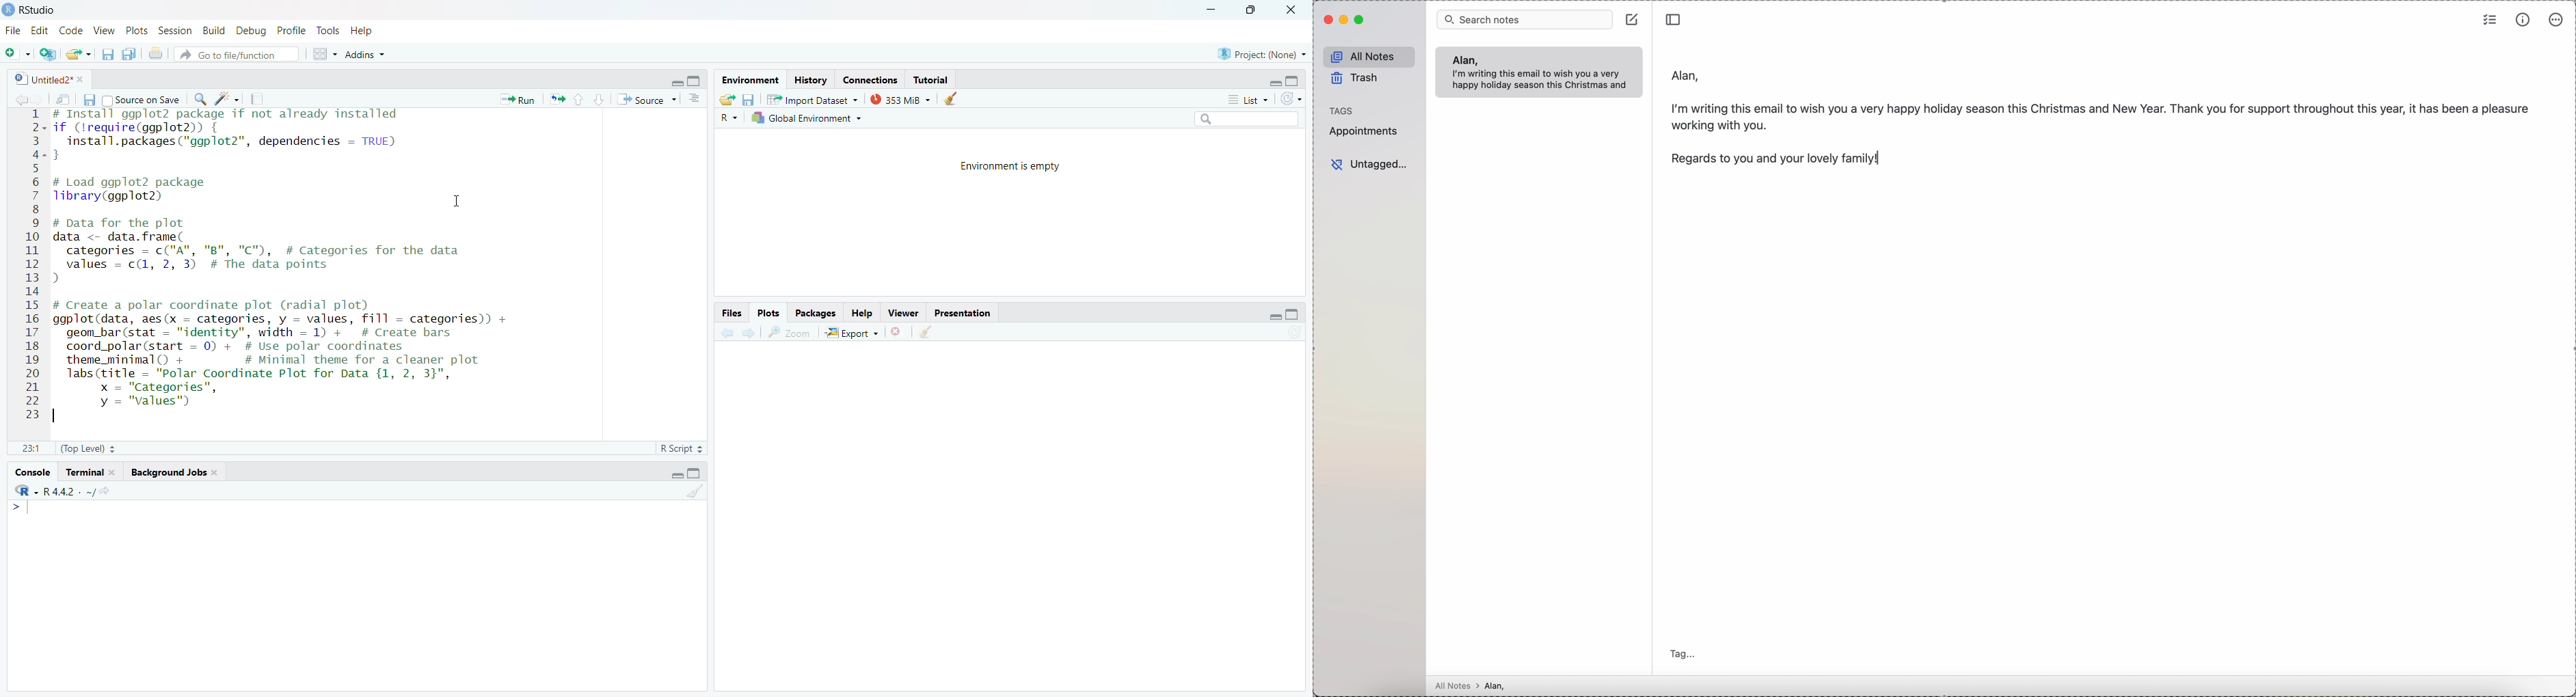 The width and height of the screenshot is (2576, 700). Describe the element at coordinates (747, 79) in the screenshot. I see `Environment` at that location.